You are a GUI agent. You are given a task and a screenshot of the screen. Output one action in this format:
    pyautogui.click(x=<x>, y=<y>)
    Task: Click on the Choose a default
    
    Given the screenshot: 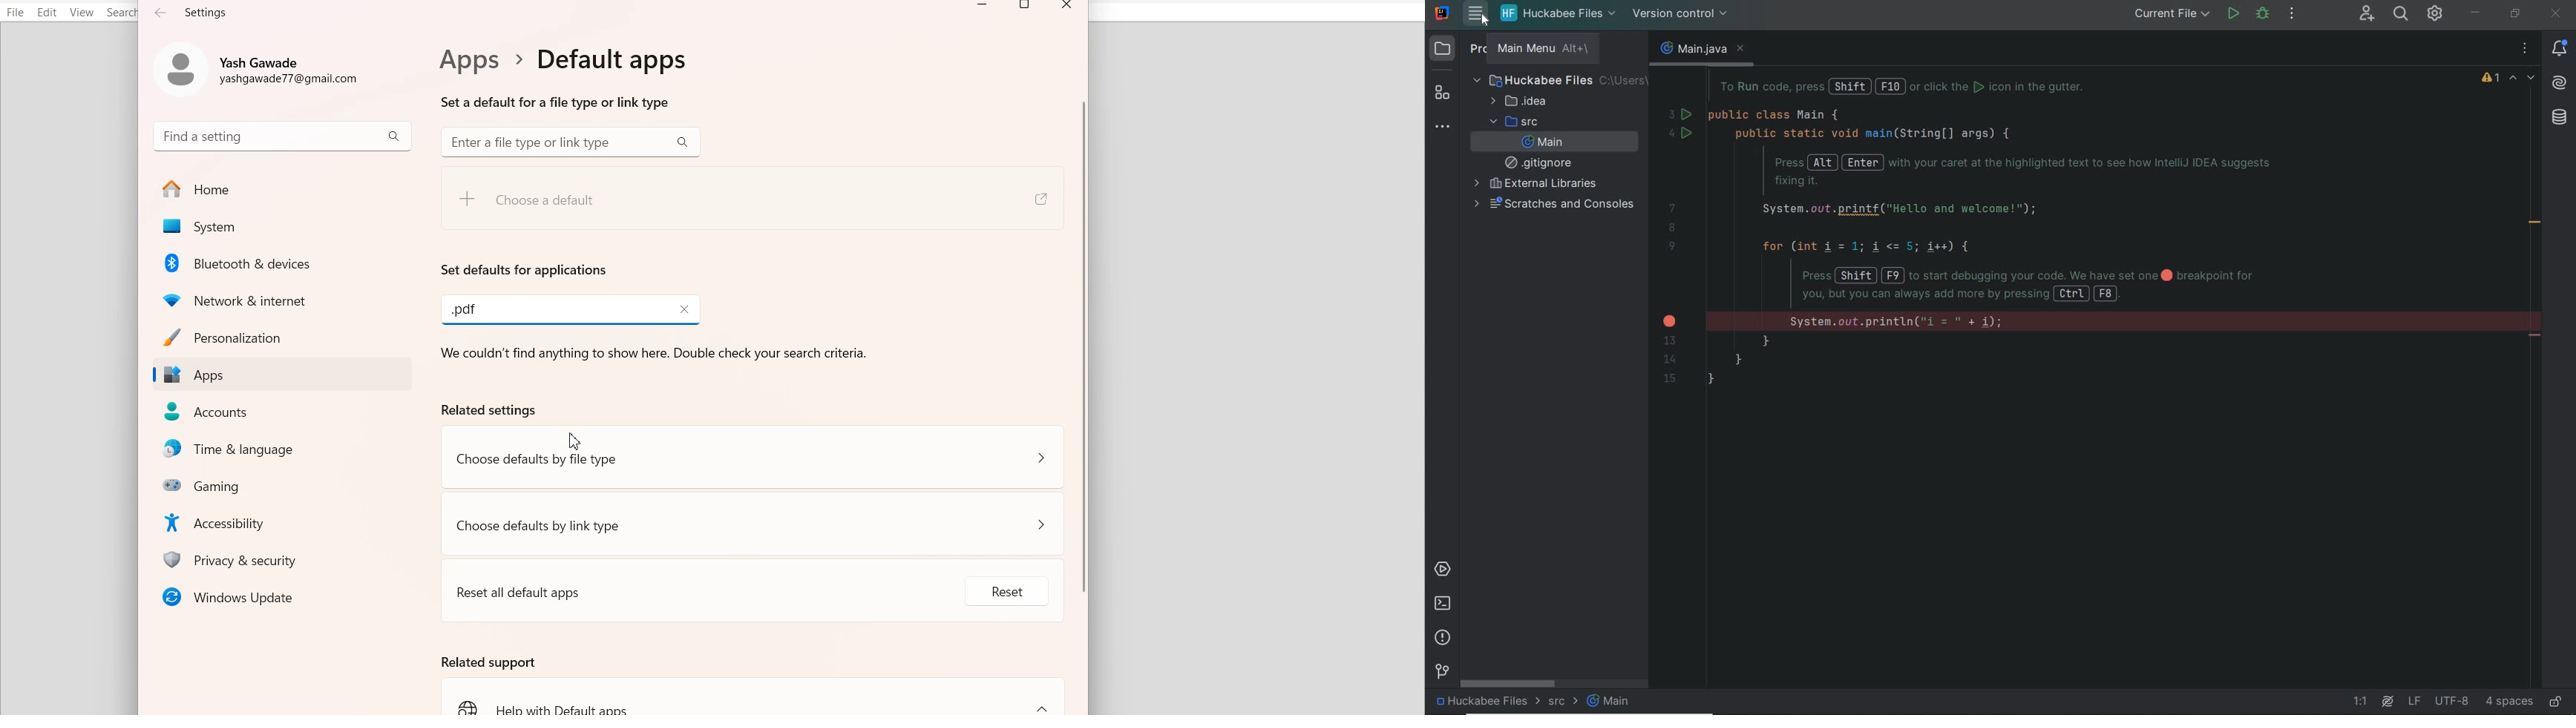 What is the action you would take?
    pyautogui.click(x=583, y=205)
    